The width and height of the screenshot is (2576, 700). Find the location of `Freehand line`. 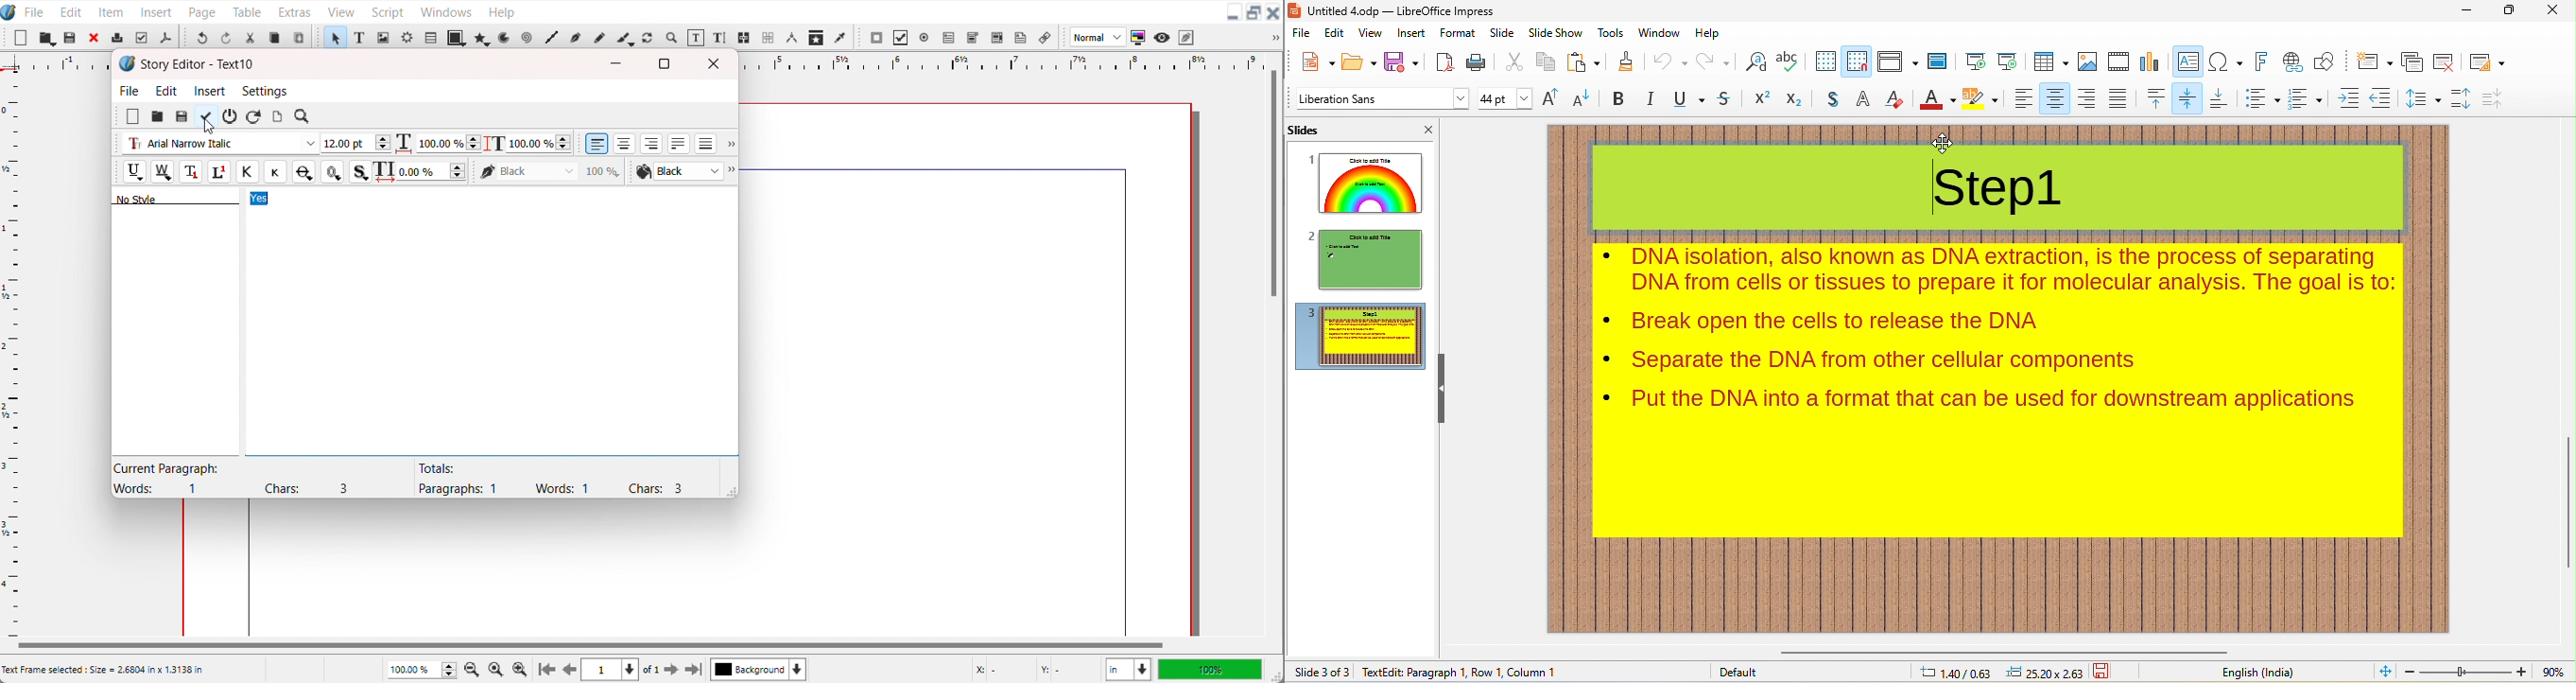

Freehand line is located at coordinates (598, 37).